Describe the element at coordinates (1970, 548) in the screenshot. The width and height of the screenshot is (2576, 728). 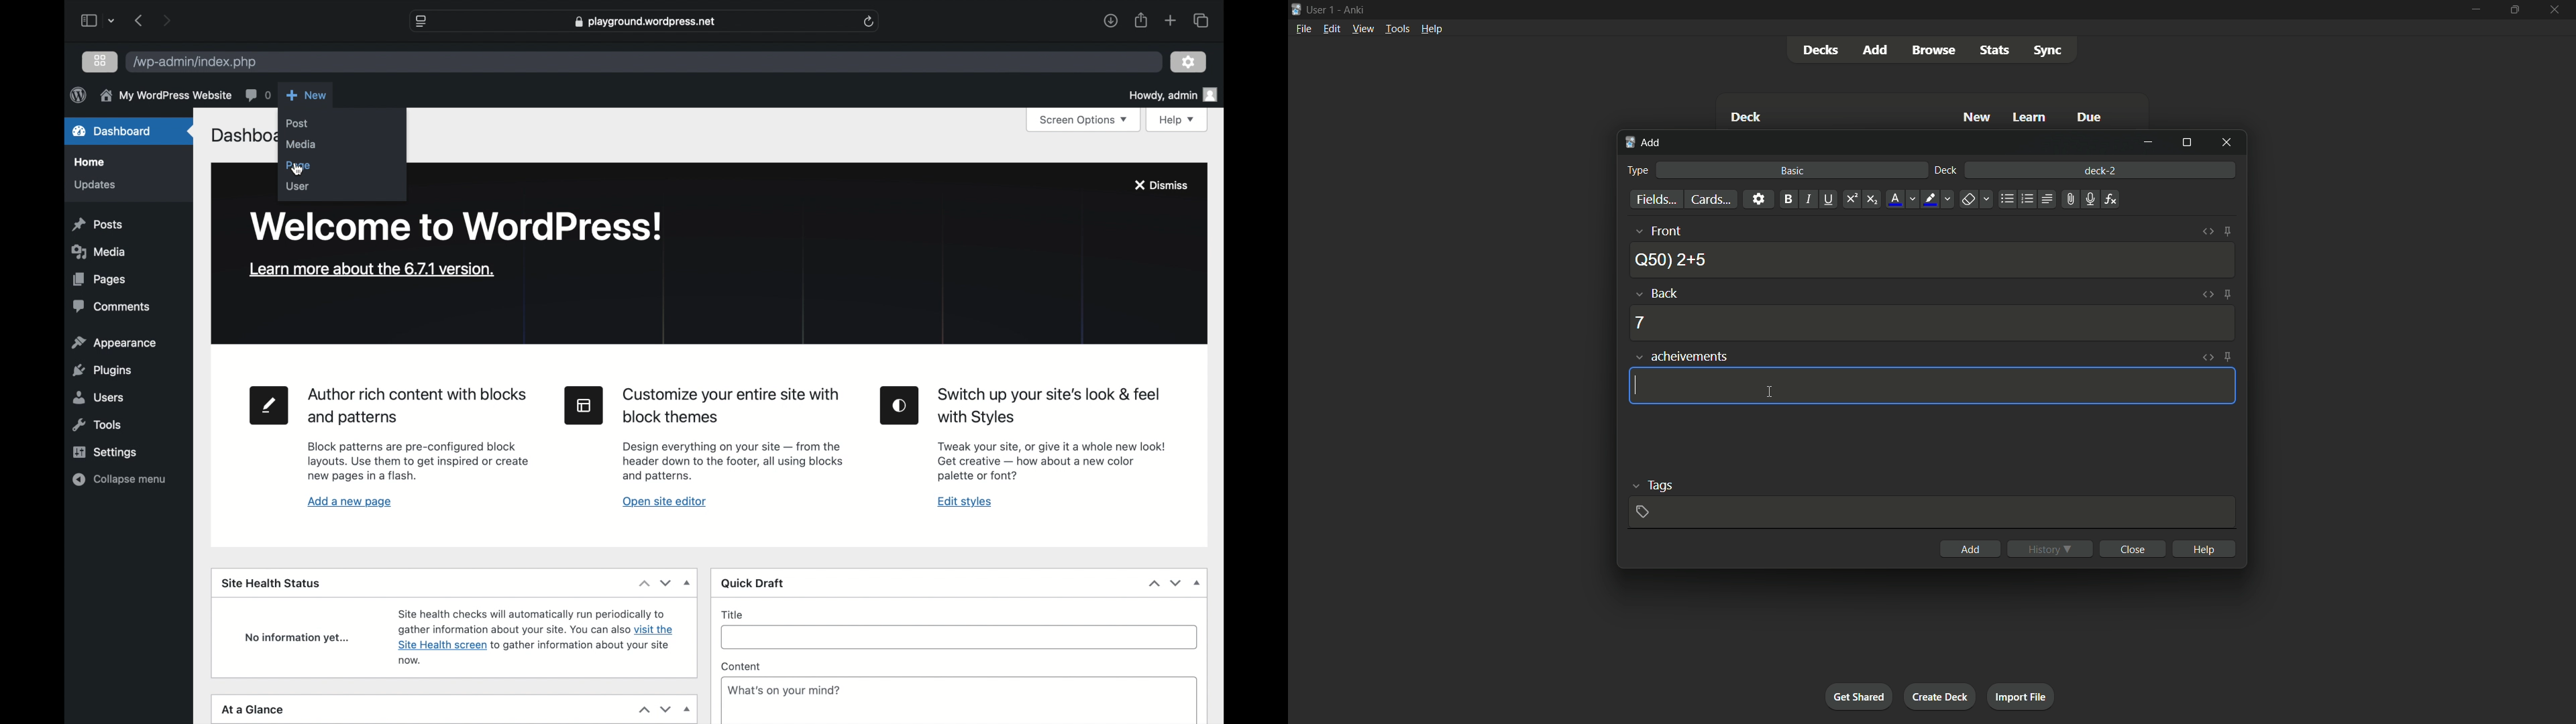
I see `add` at that location.